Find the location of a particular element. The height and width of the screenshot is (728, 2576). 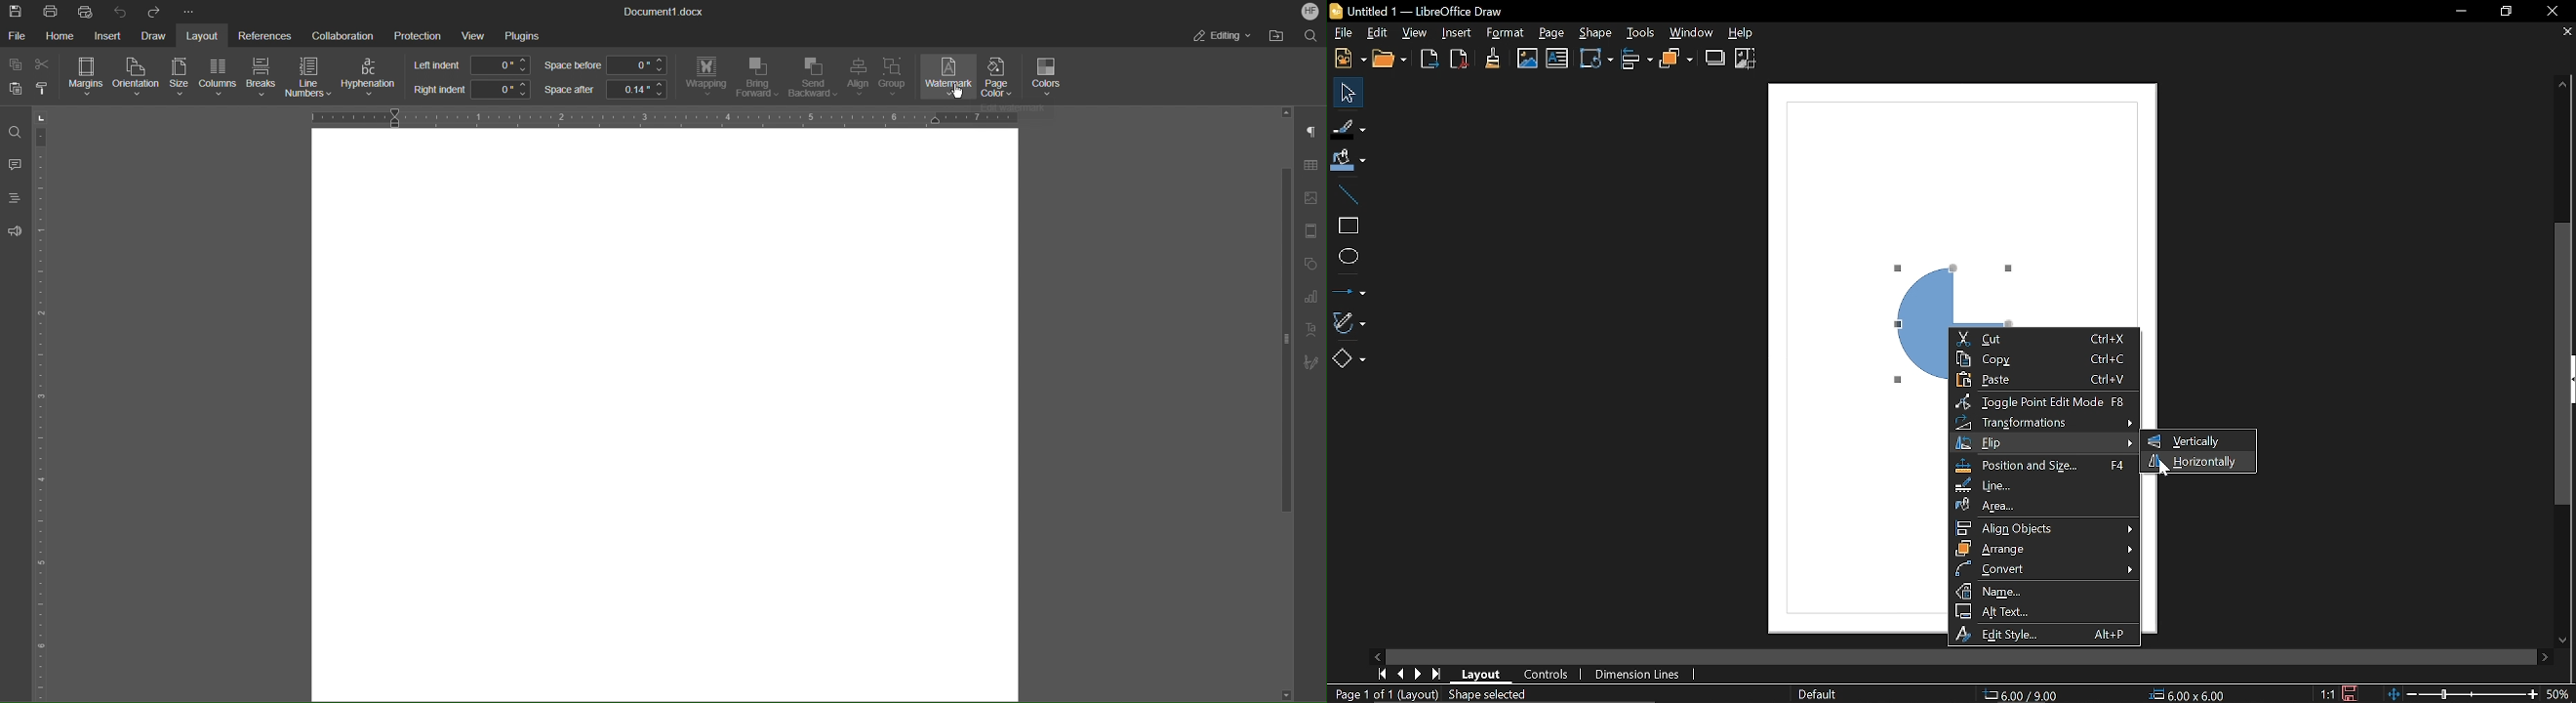

Page is located at coordinates (1549, 33).